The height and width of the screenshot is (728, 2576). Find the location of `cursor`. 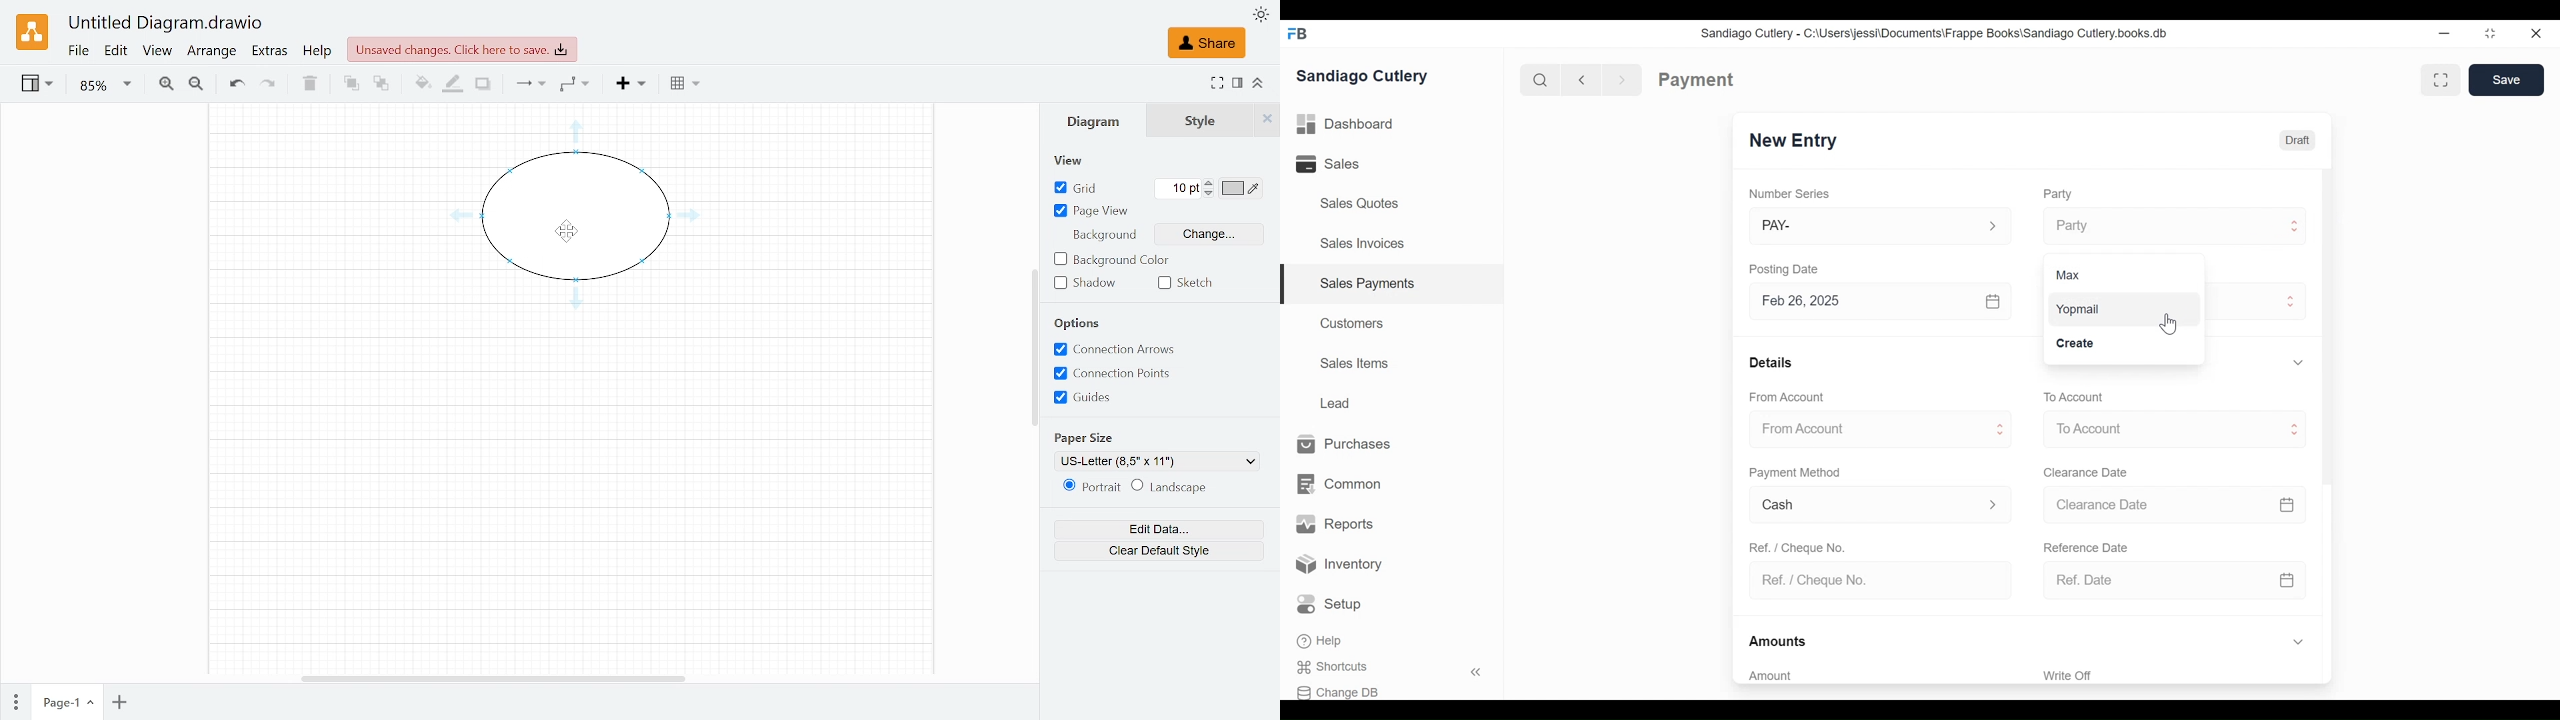

cursor is located at coordinates (568, 231).